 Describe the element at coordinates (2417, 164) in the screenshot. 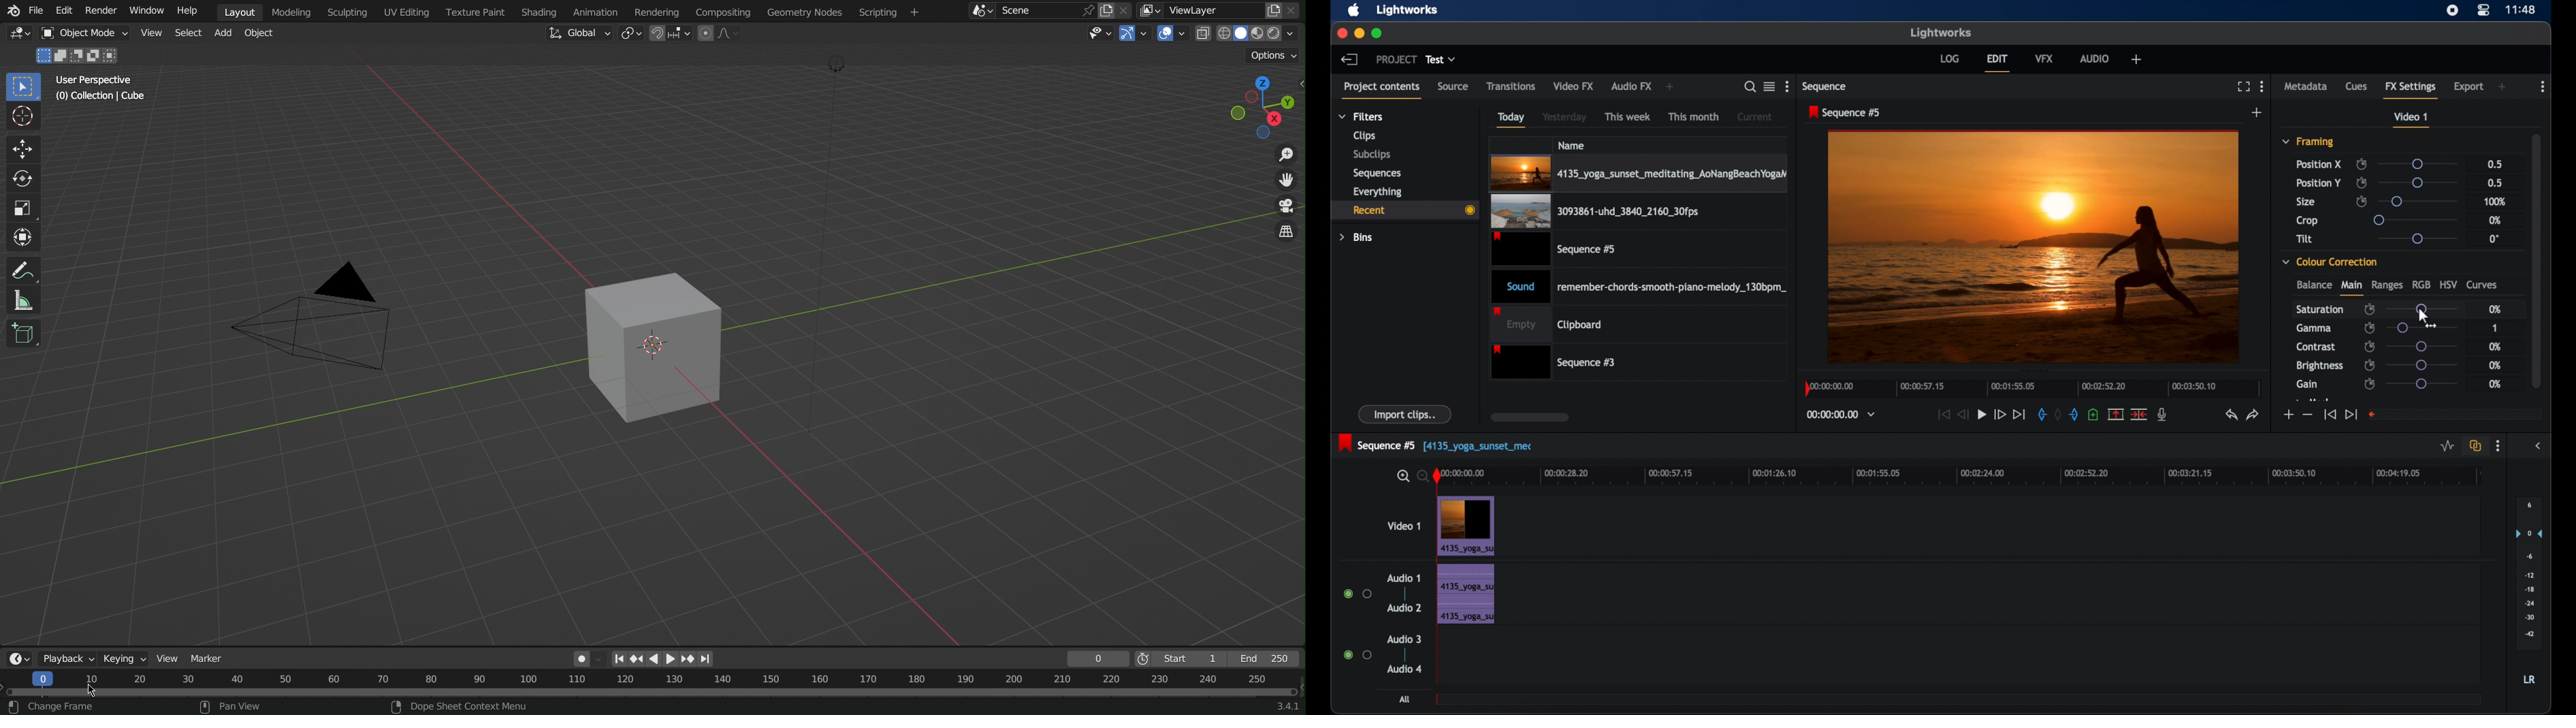

I see `slider` at that location.